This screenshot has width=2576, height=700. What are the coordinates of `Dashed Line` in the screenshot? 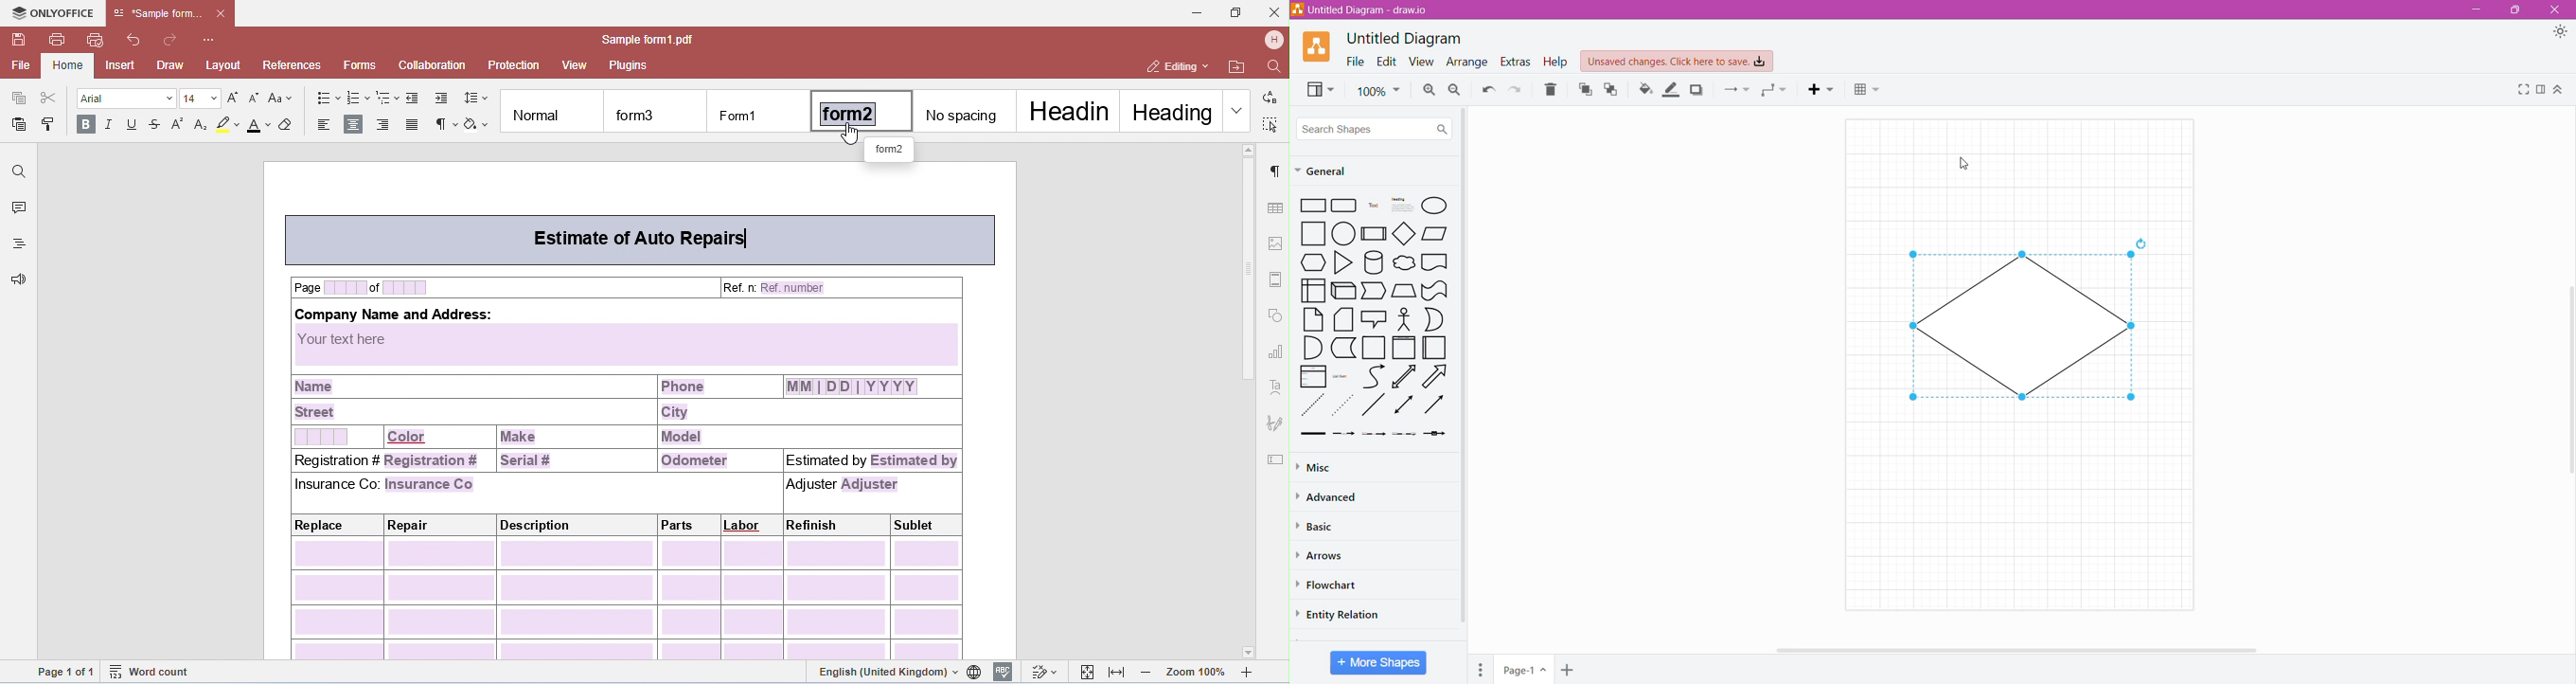 It's located at (1313, 408).